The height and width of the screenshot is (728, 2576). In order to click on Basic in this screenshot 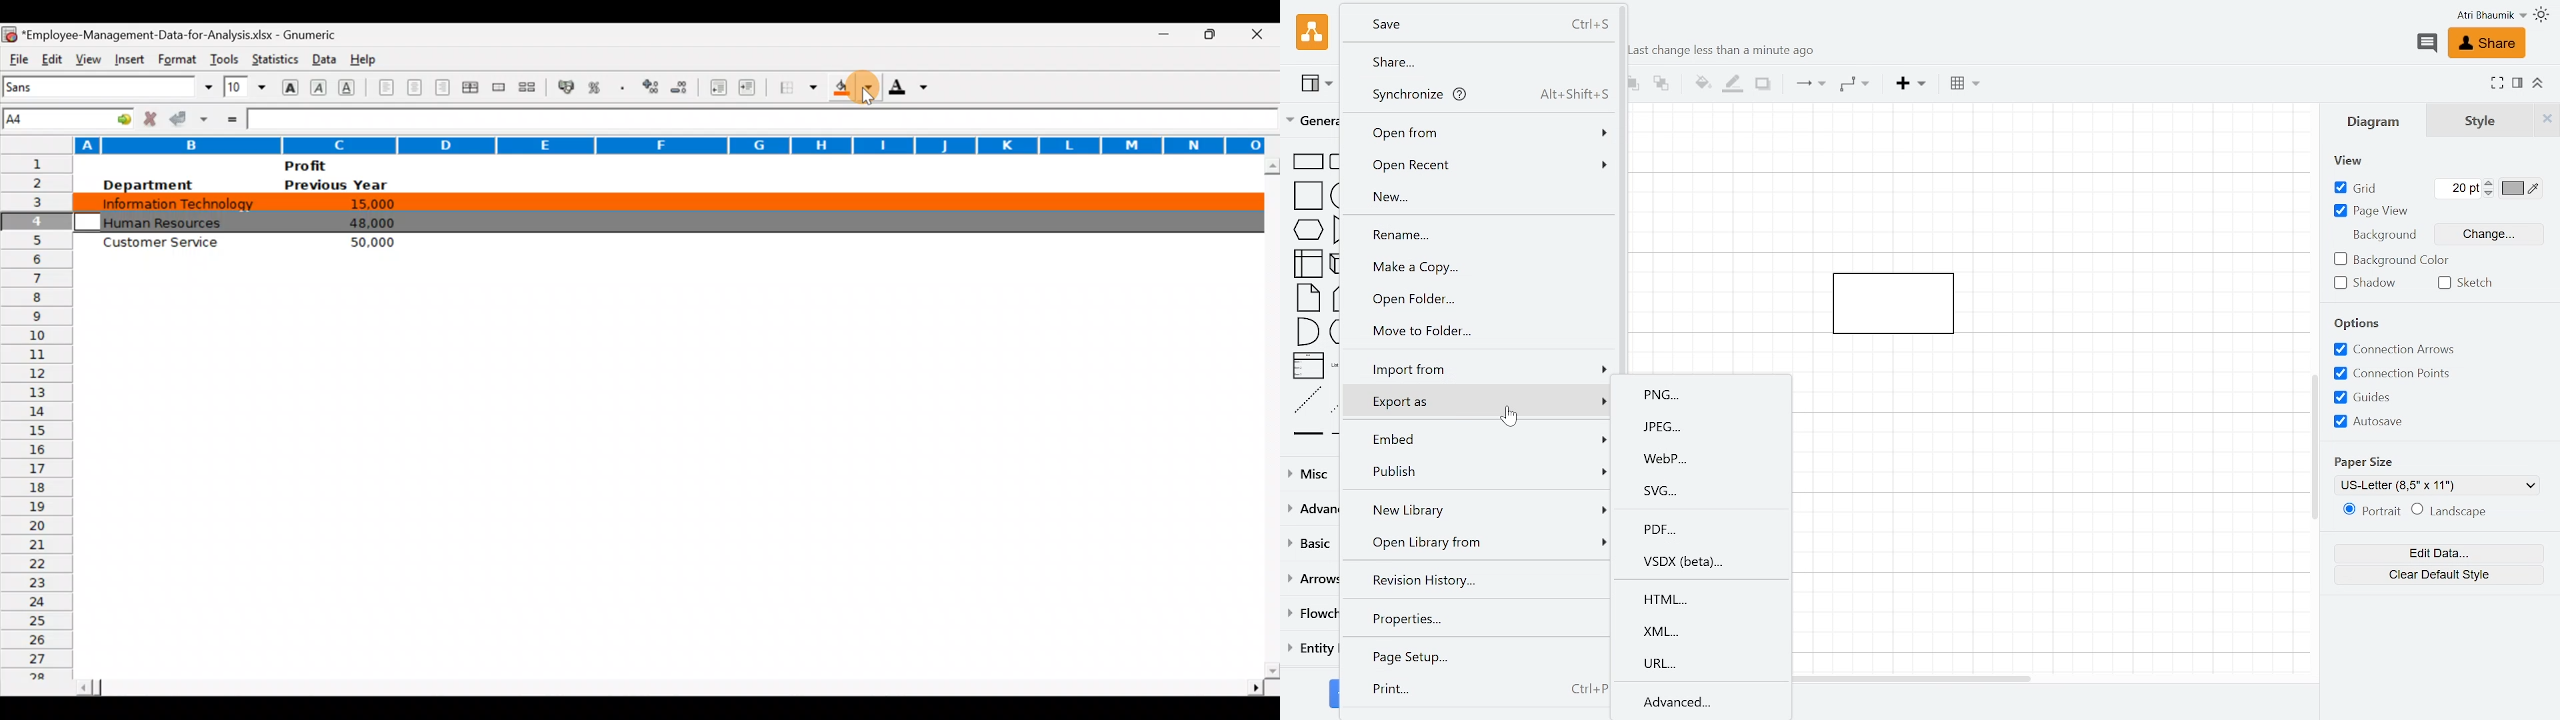, I will do `click(1309, 542)`.